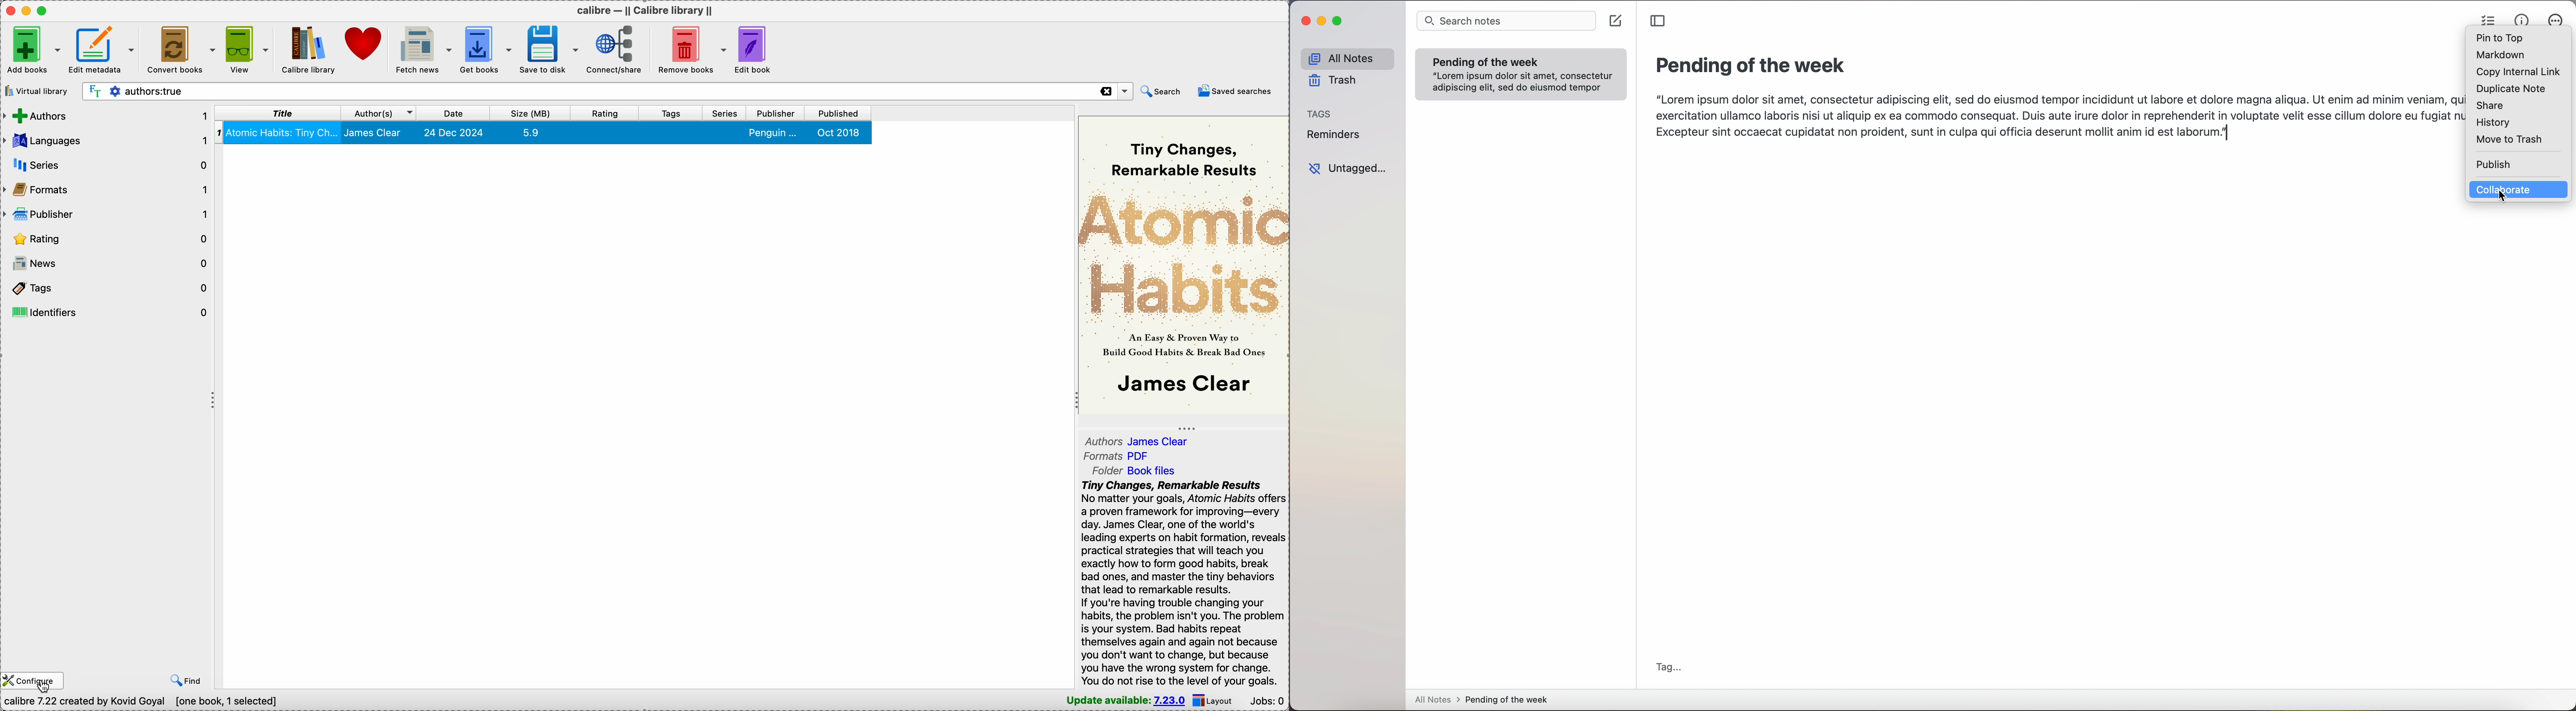 This screenshot has height=728, width=2576. What do you see at coordinates (755, 50) in the screenshot?
I see `edit book` at bounding box center [755, 50].